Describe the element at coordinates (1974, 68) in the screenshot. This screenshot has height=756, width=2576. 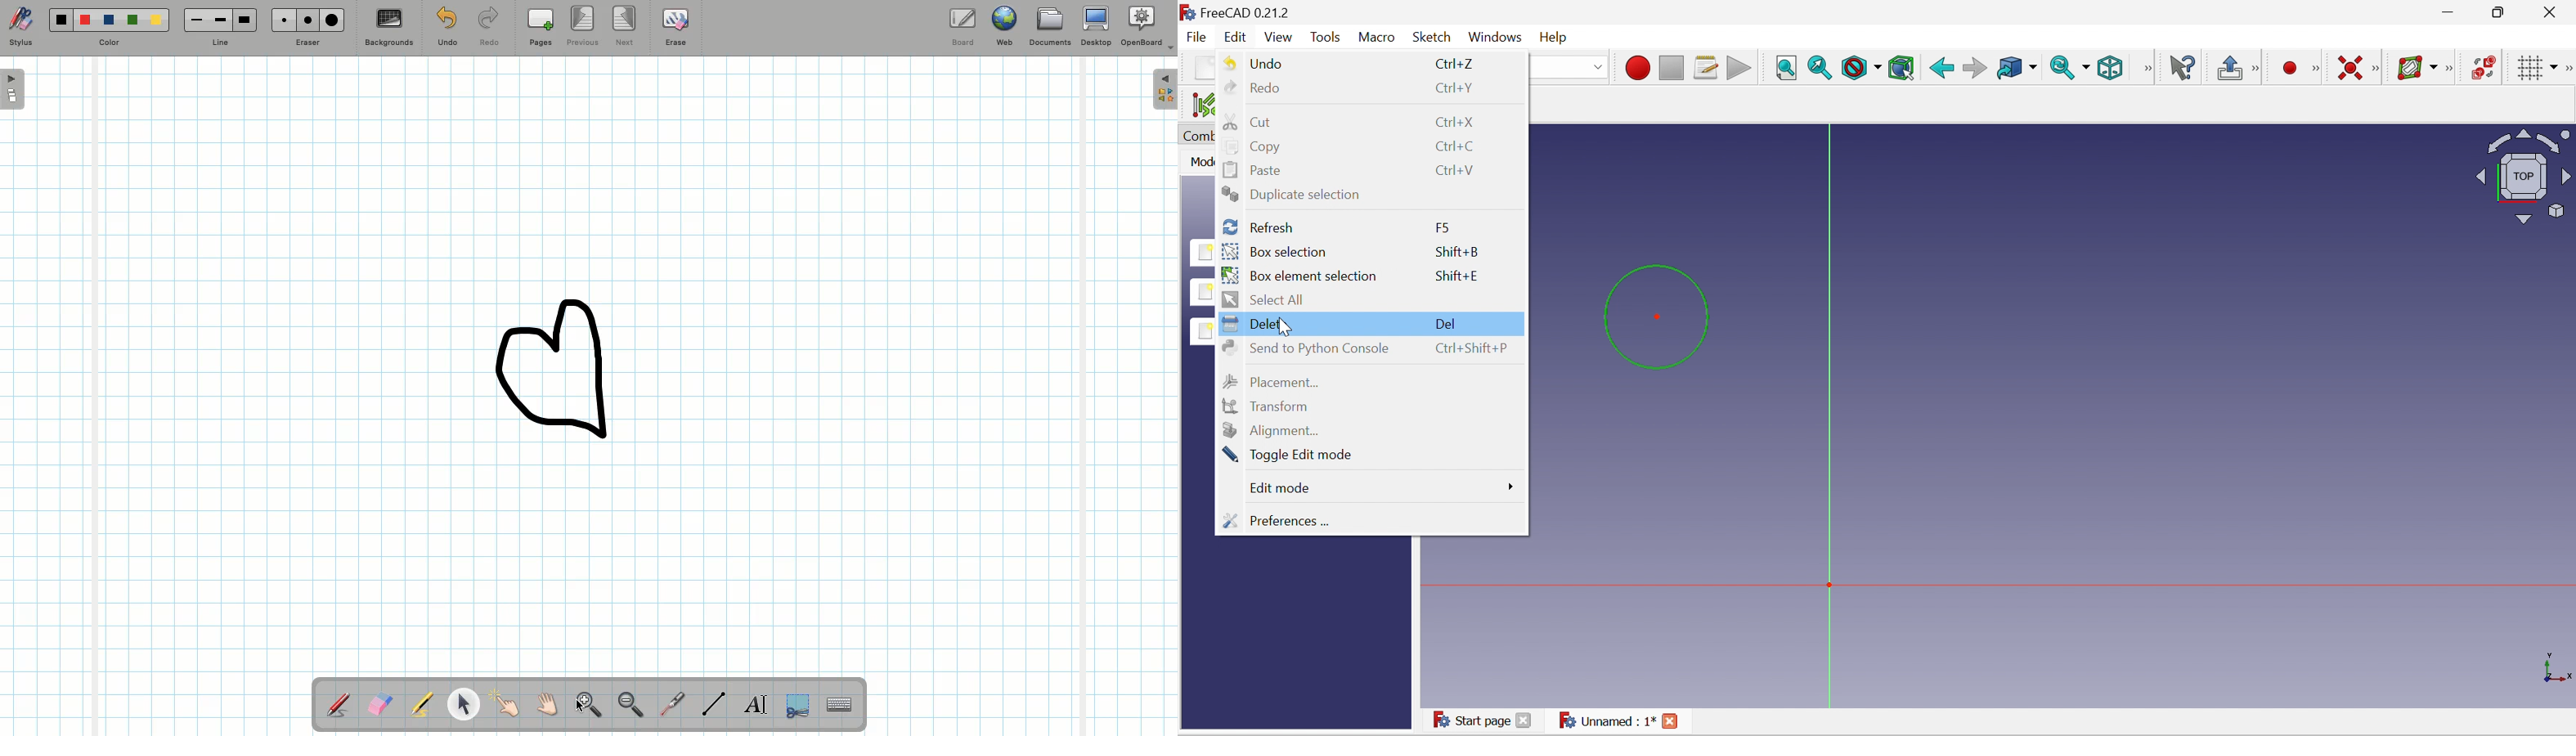
I see `Forward` at that location.